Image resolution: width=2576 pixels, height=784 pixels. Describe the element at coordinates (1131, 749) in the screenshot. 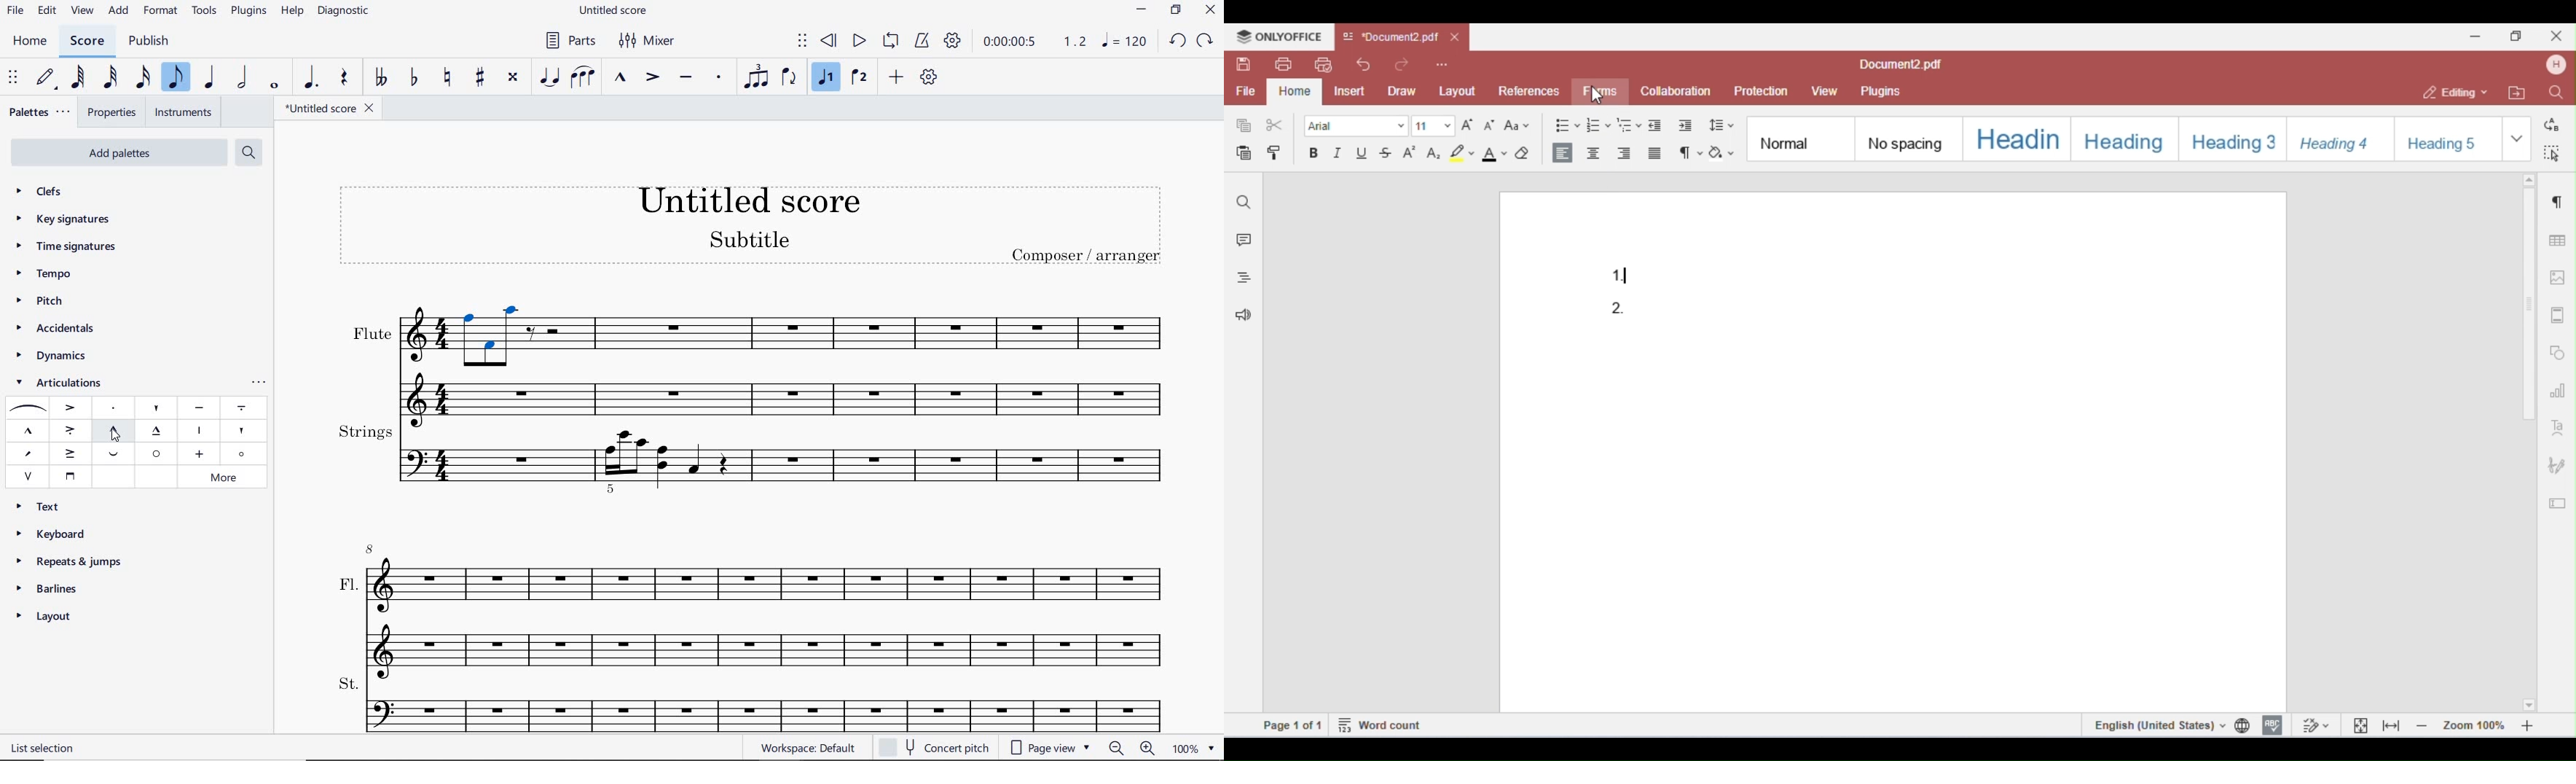

I see `zoom out or zoom in` at that location.